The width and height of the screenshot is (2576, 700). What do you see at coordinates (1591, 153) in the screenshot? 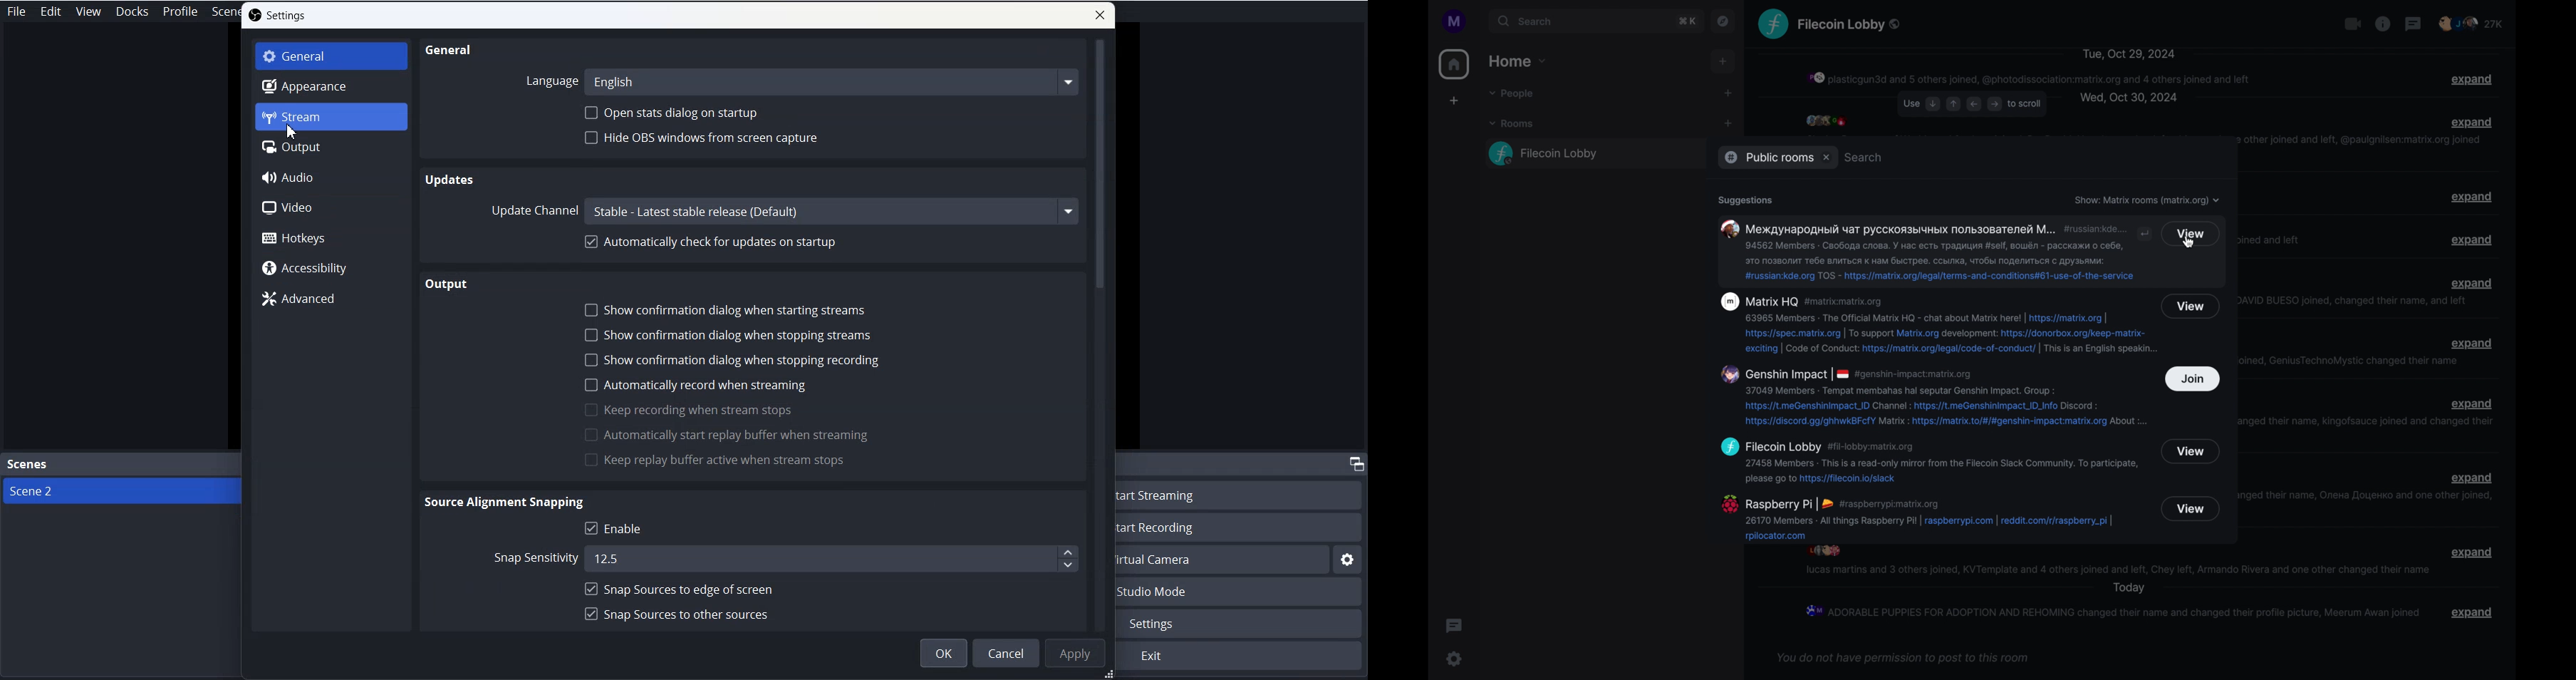
I see `Flecoin Lobby` at bounding box center [1591, 153].